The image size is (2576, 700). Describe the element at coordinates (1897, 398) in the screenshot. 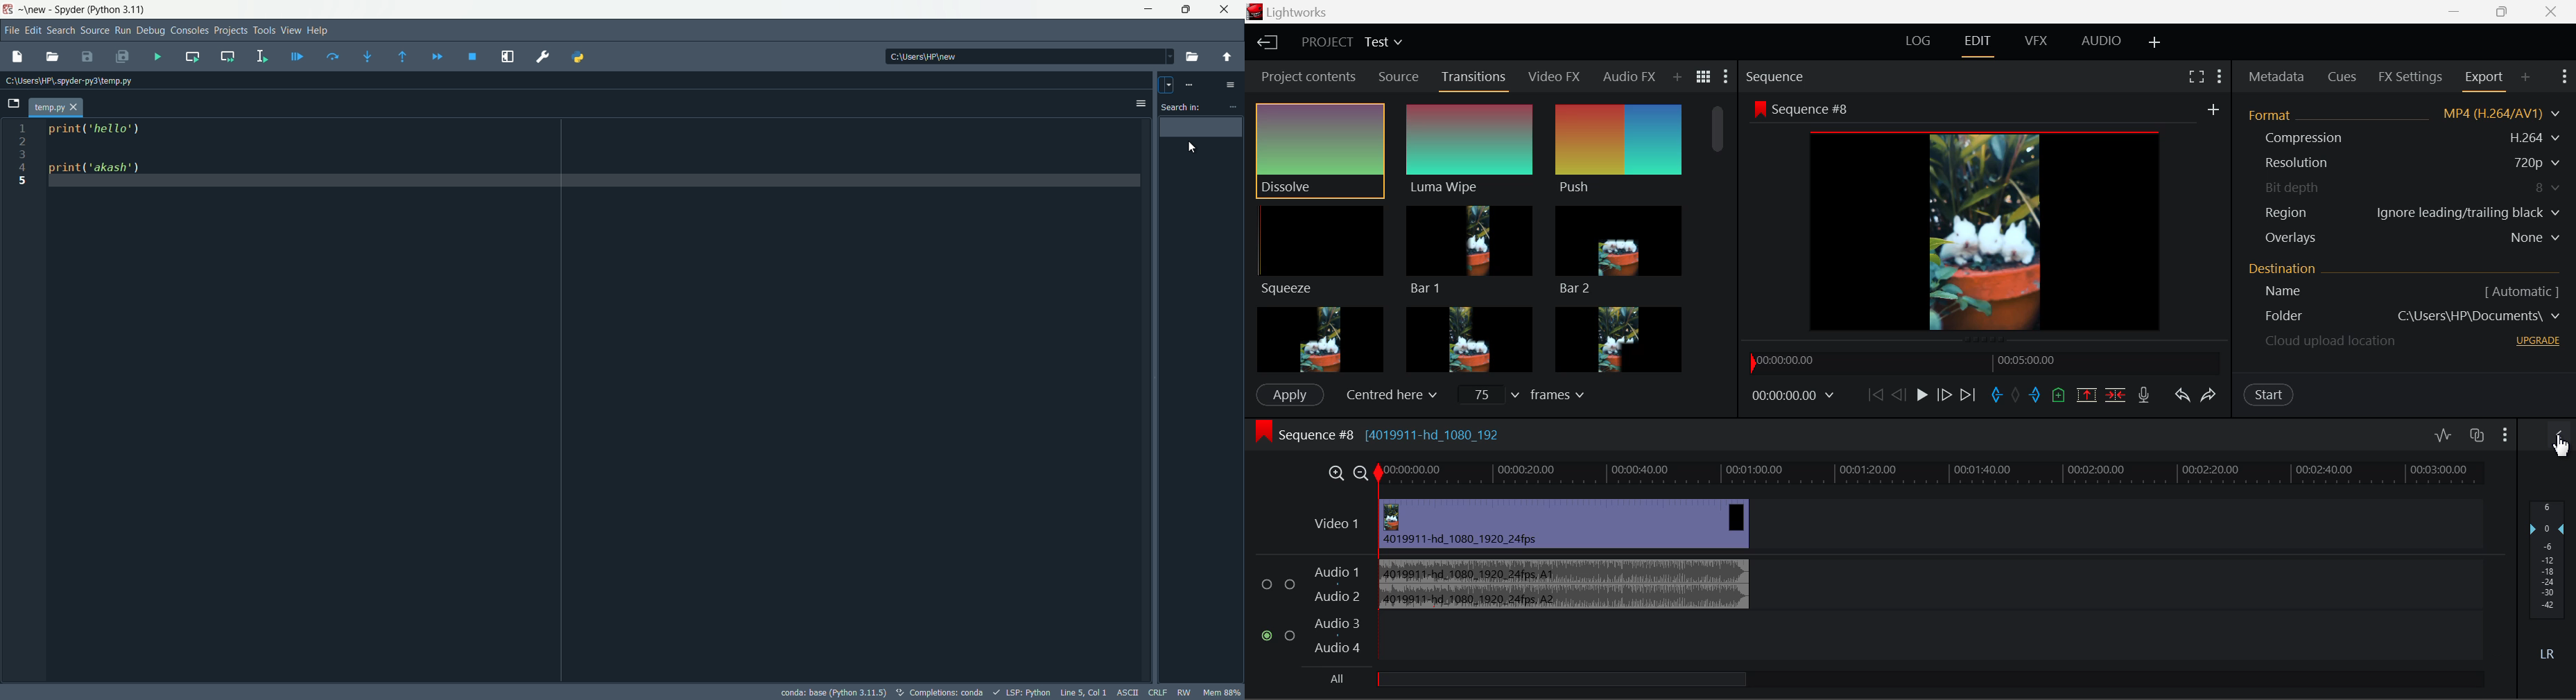

I see `Go Back` at that location.